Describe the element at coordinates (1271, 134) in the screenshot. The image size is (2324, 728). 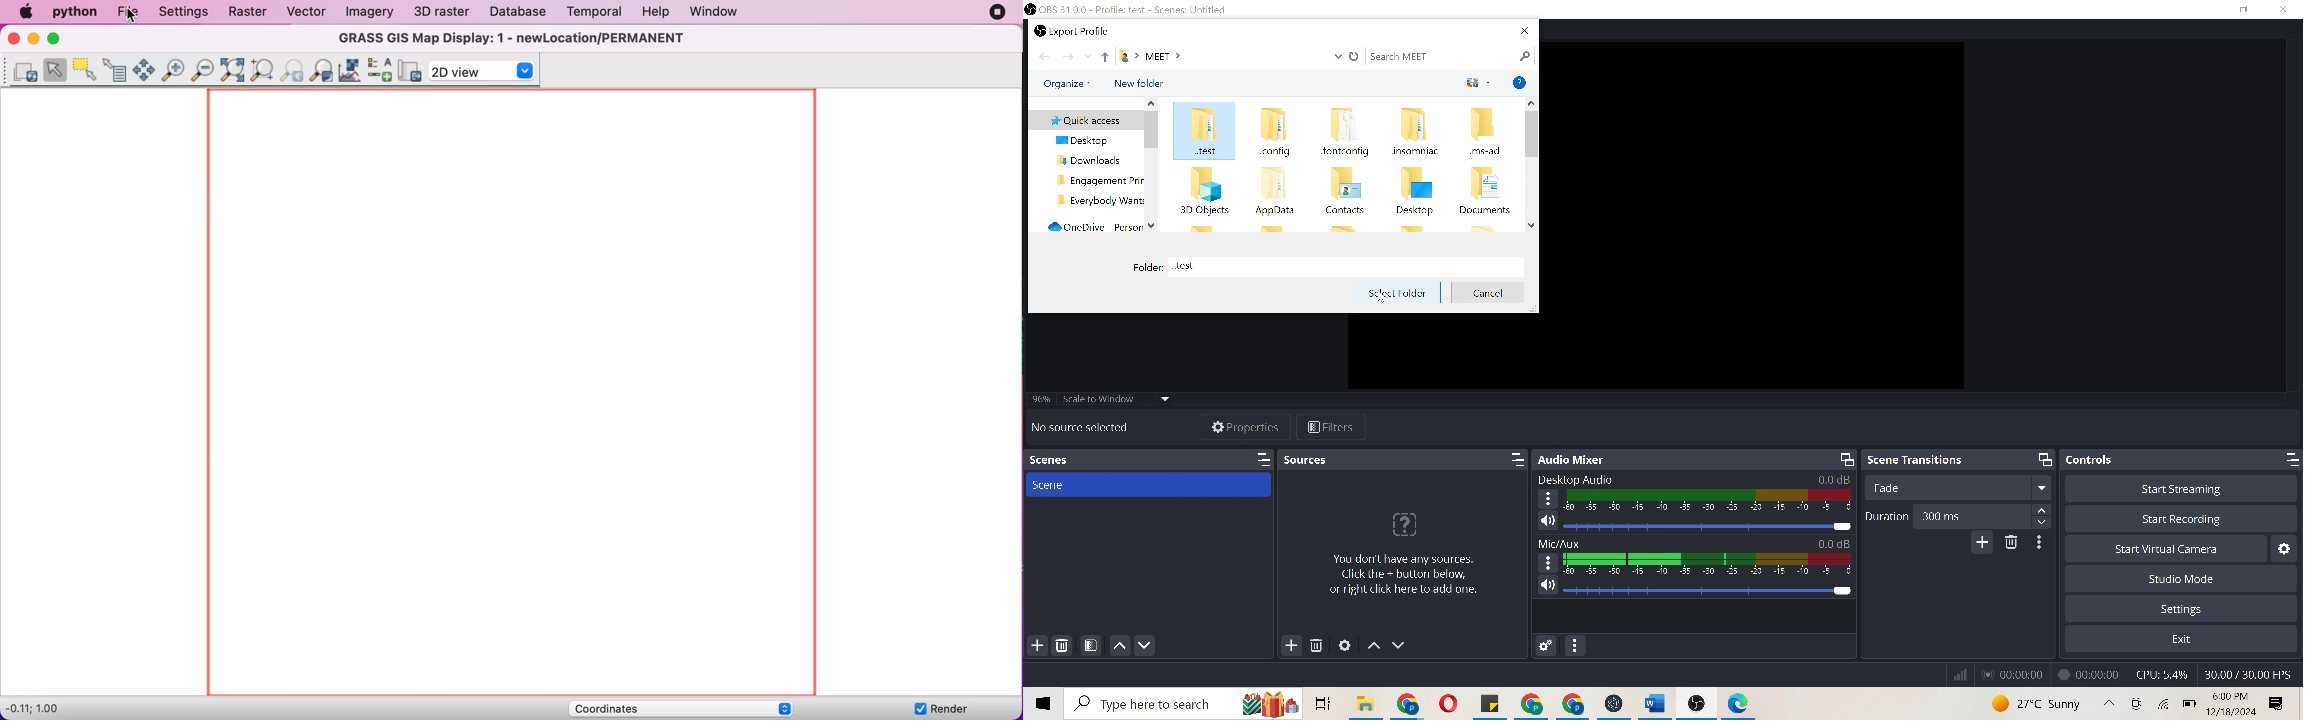
I see `config` at that location.